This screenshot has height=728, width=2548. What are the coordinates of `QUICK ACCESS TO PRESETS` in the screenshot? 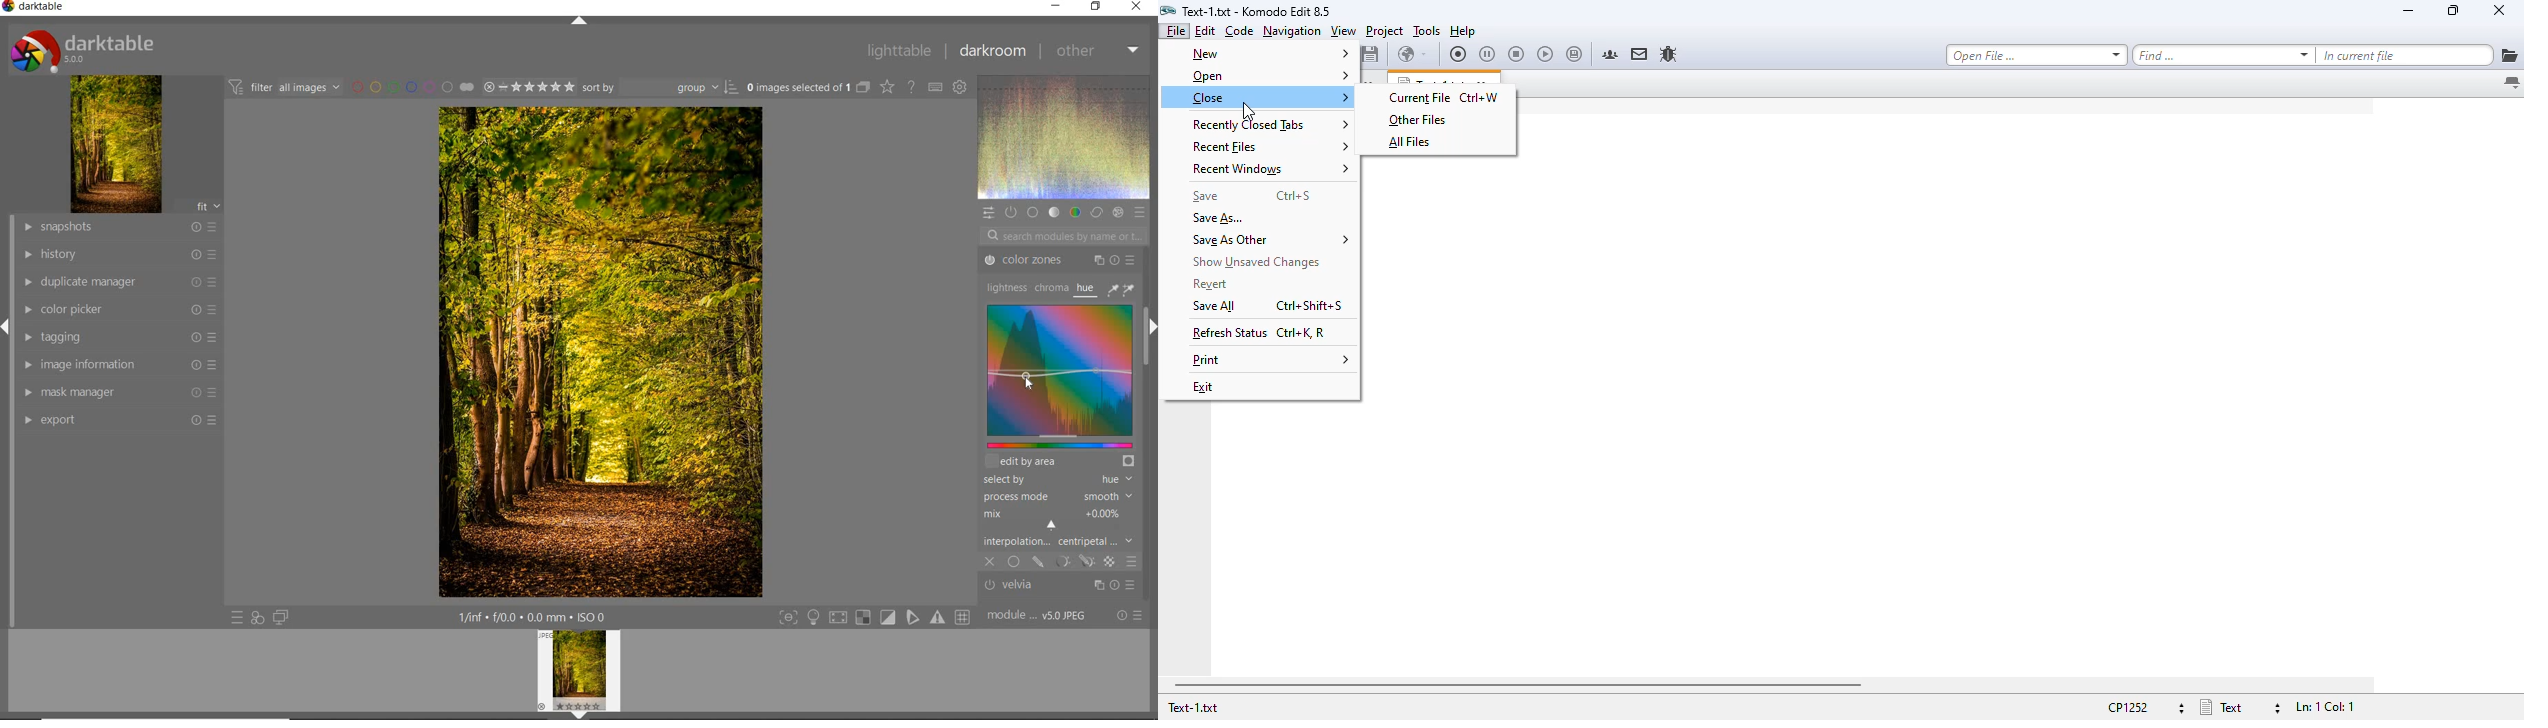 It's located at (237, 617).